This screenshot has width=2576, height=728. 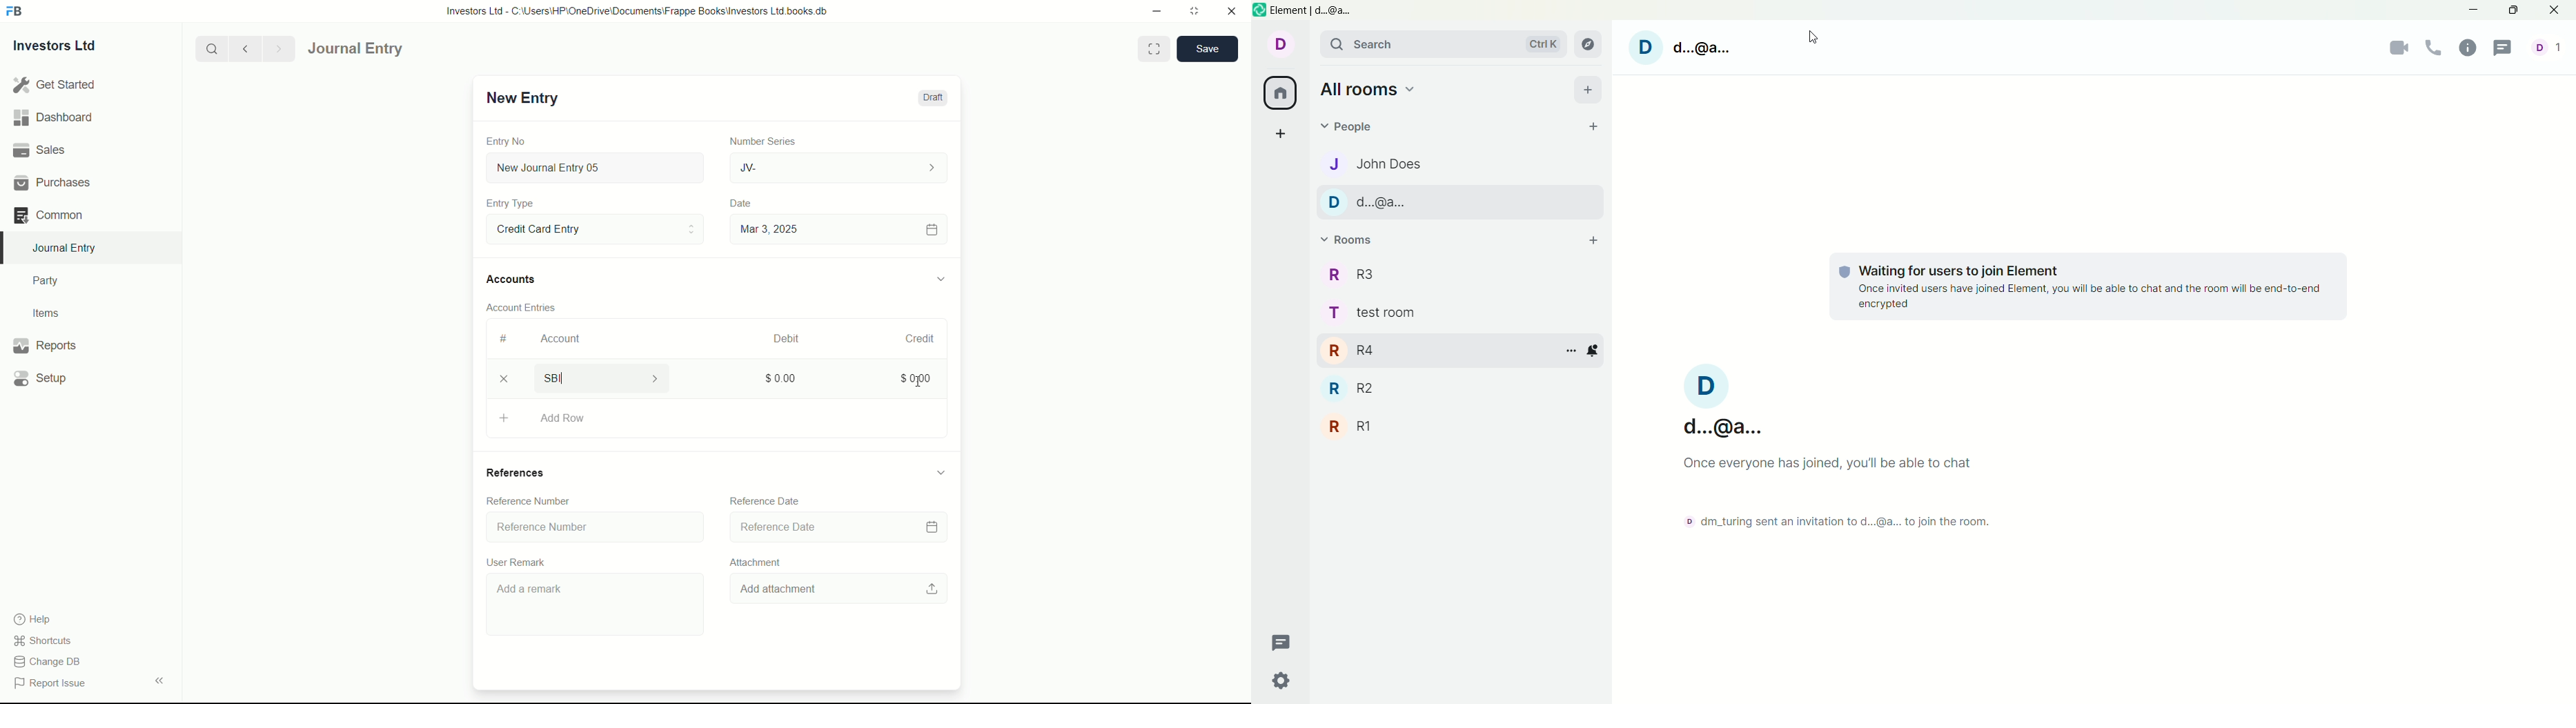 What do you see at coordinates (1459, 388) in the screenshot?
I see `R2 room` at bounding box center [1459, 388].